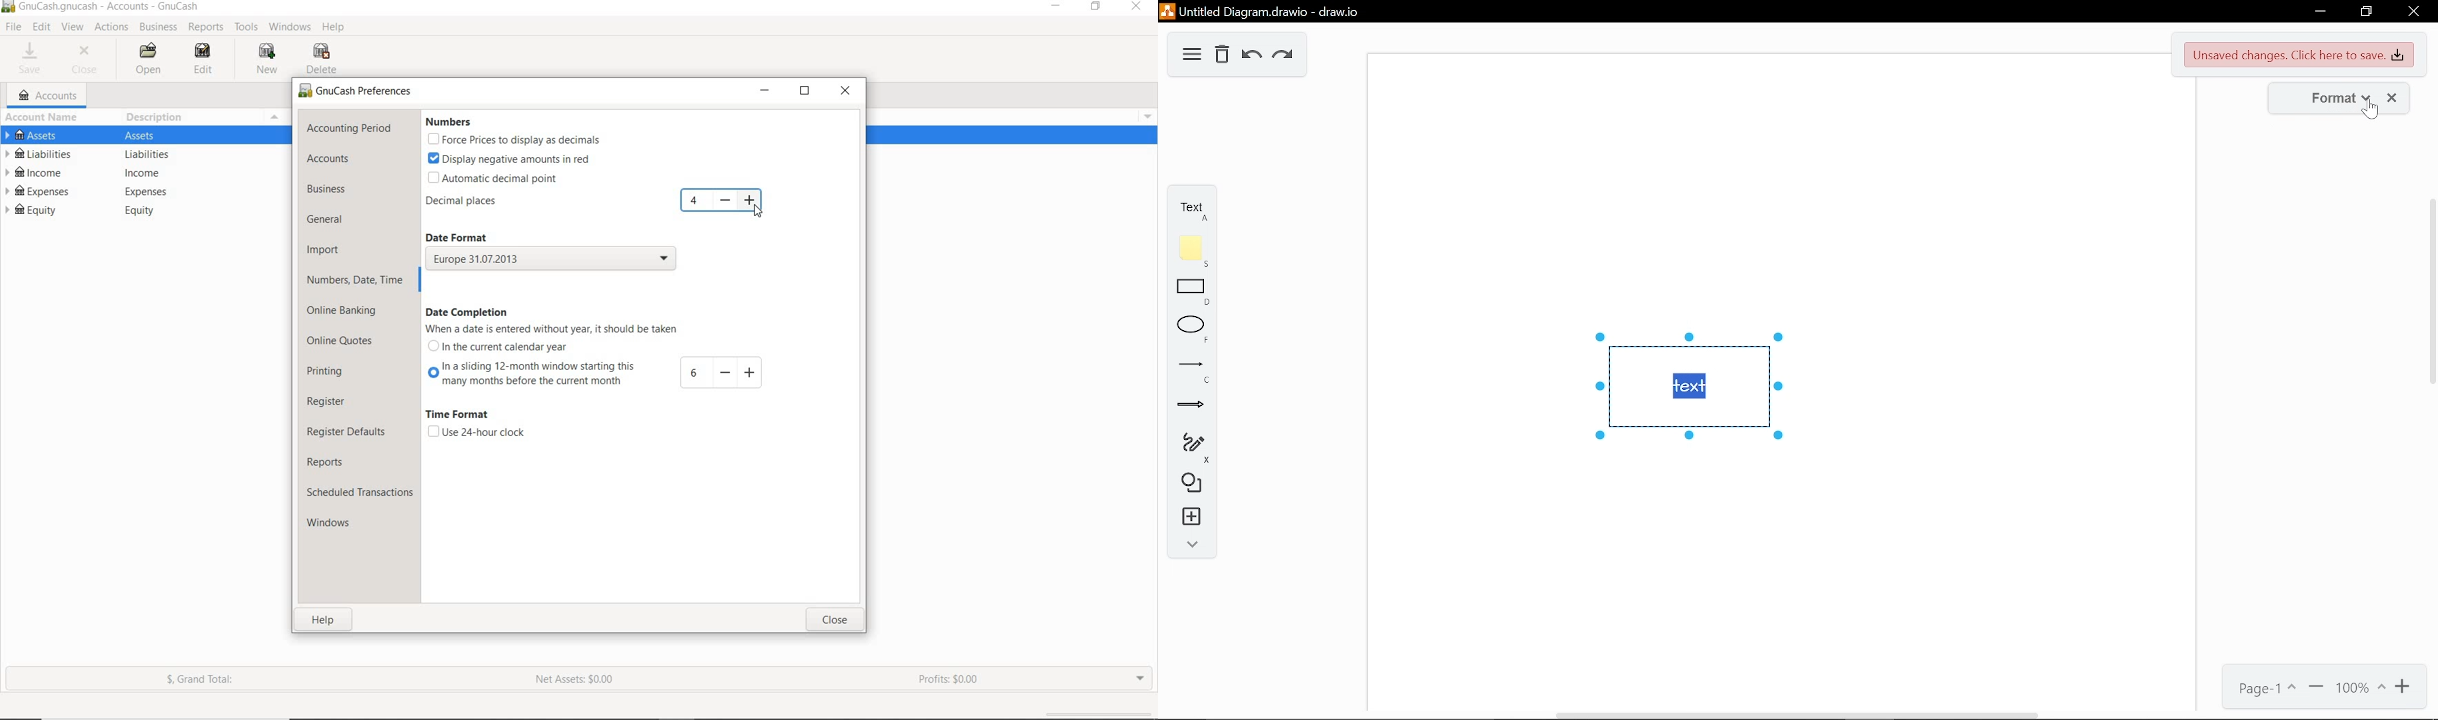 This screenshot has width=2464, height=728. I want to click on accounting period, so click(350, 128).